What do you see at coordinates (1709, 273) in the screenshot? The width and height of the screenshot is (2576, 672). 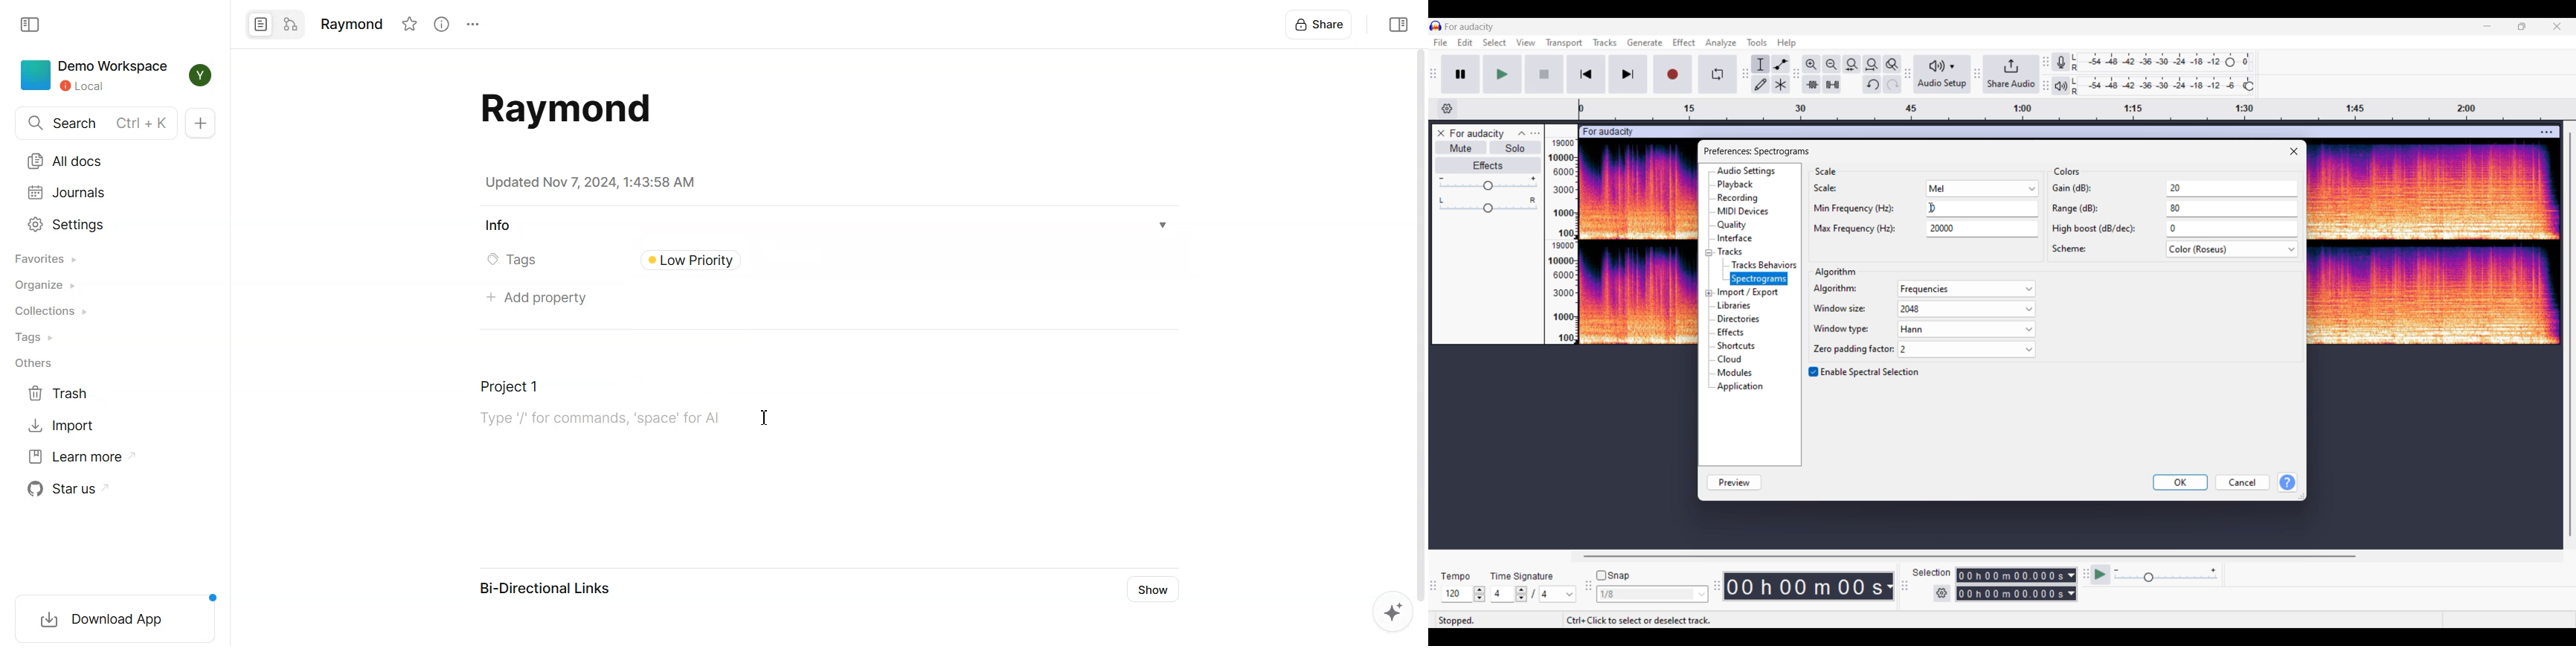 I see `Expand/Collapse specific setting` at bounding box center [1709, 273].